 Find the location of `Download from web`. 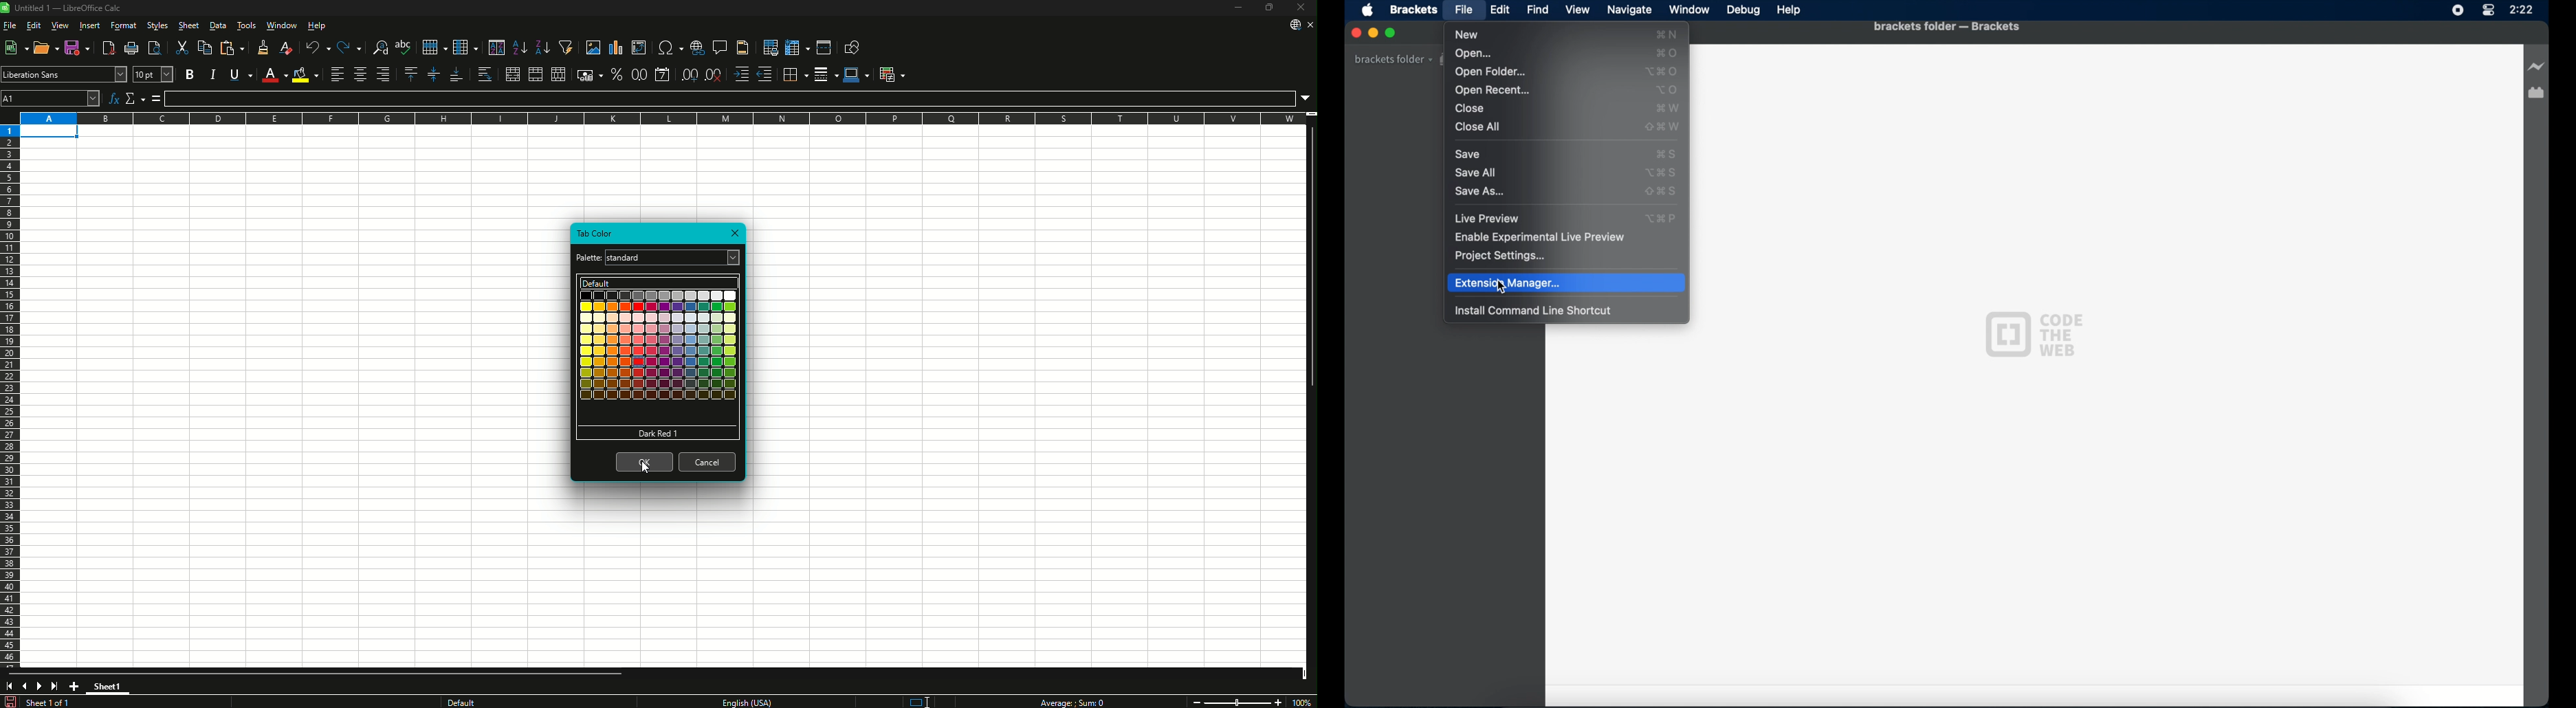

Download from web is located at coordinates (1295, 25).